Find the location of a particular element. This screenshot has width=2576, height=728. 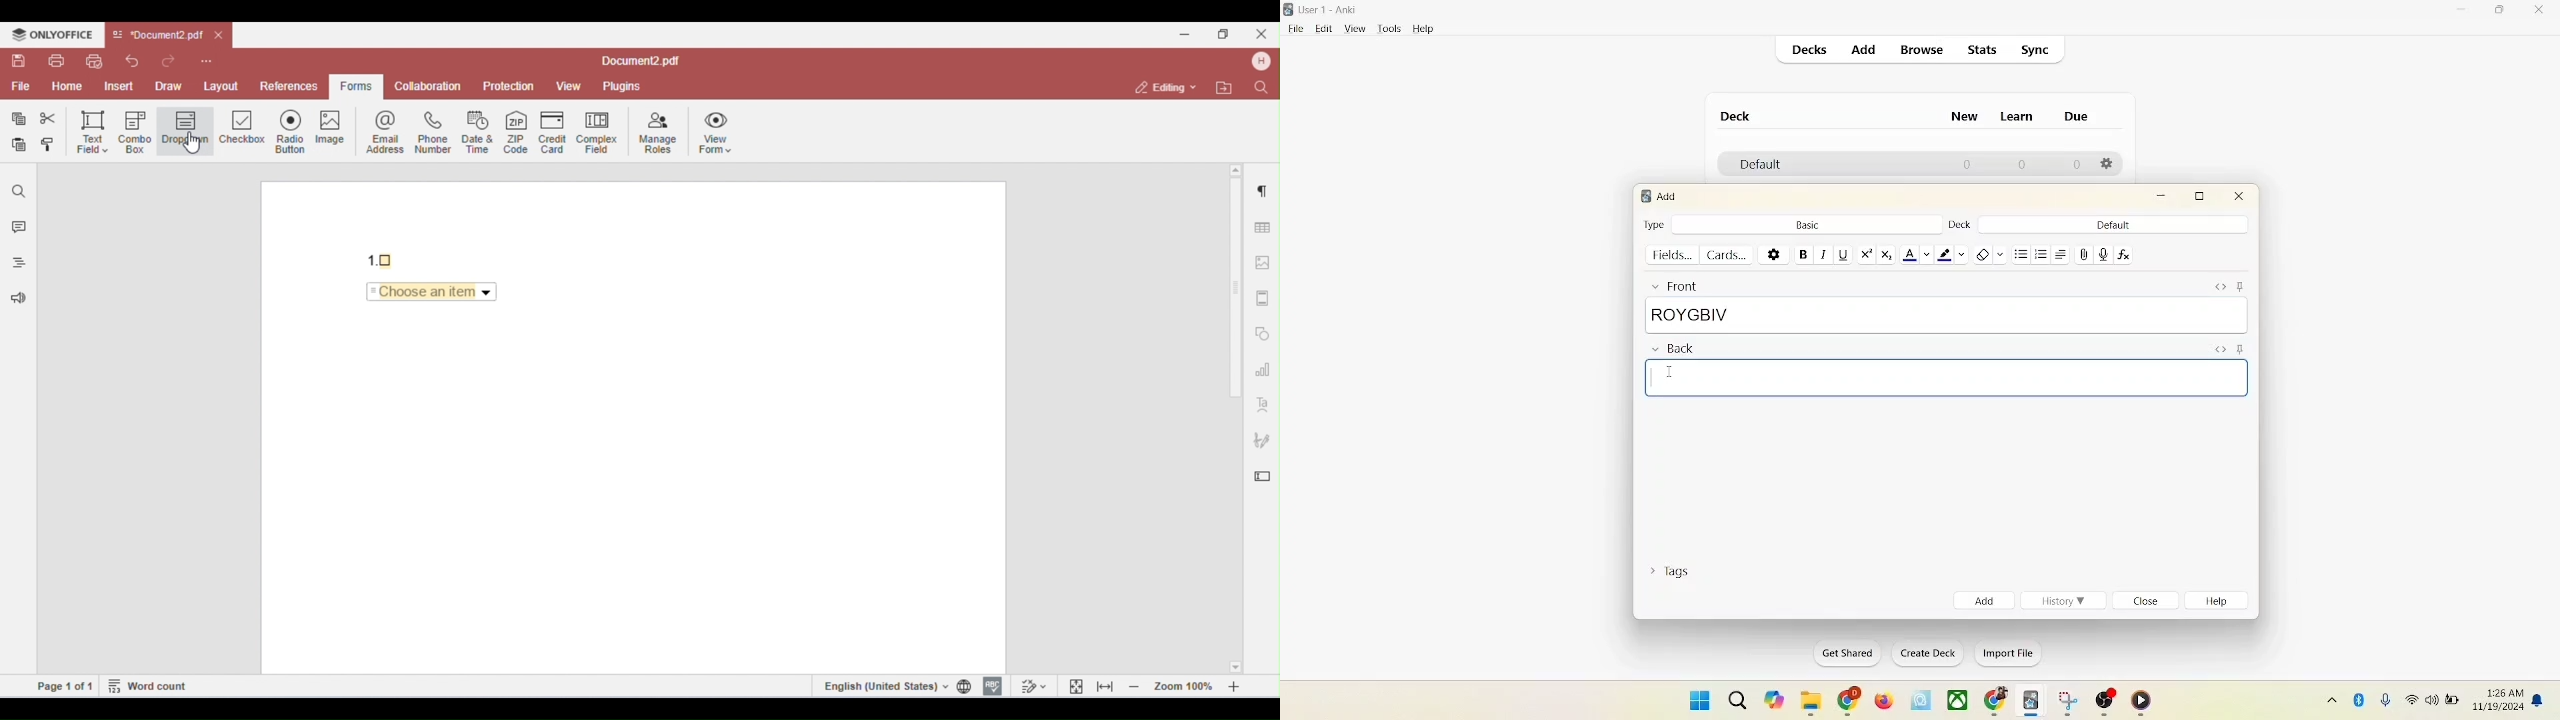

date is located at coordinates (2500, 708).